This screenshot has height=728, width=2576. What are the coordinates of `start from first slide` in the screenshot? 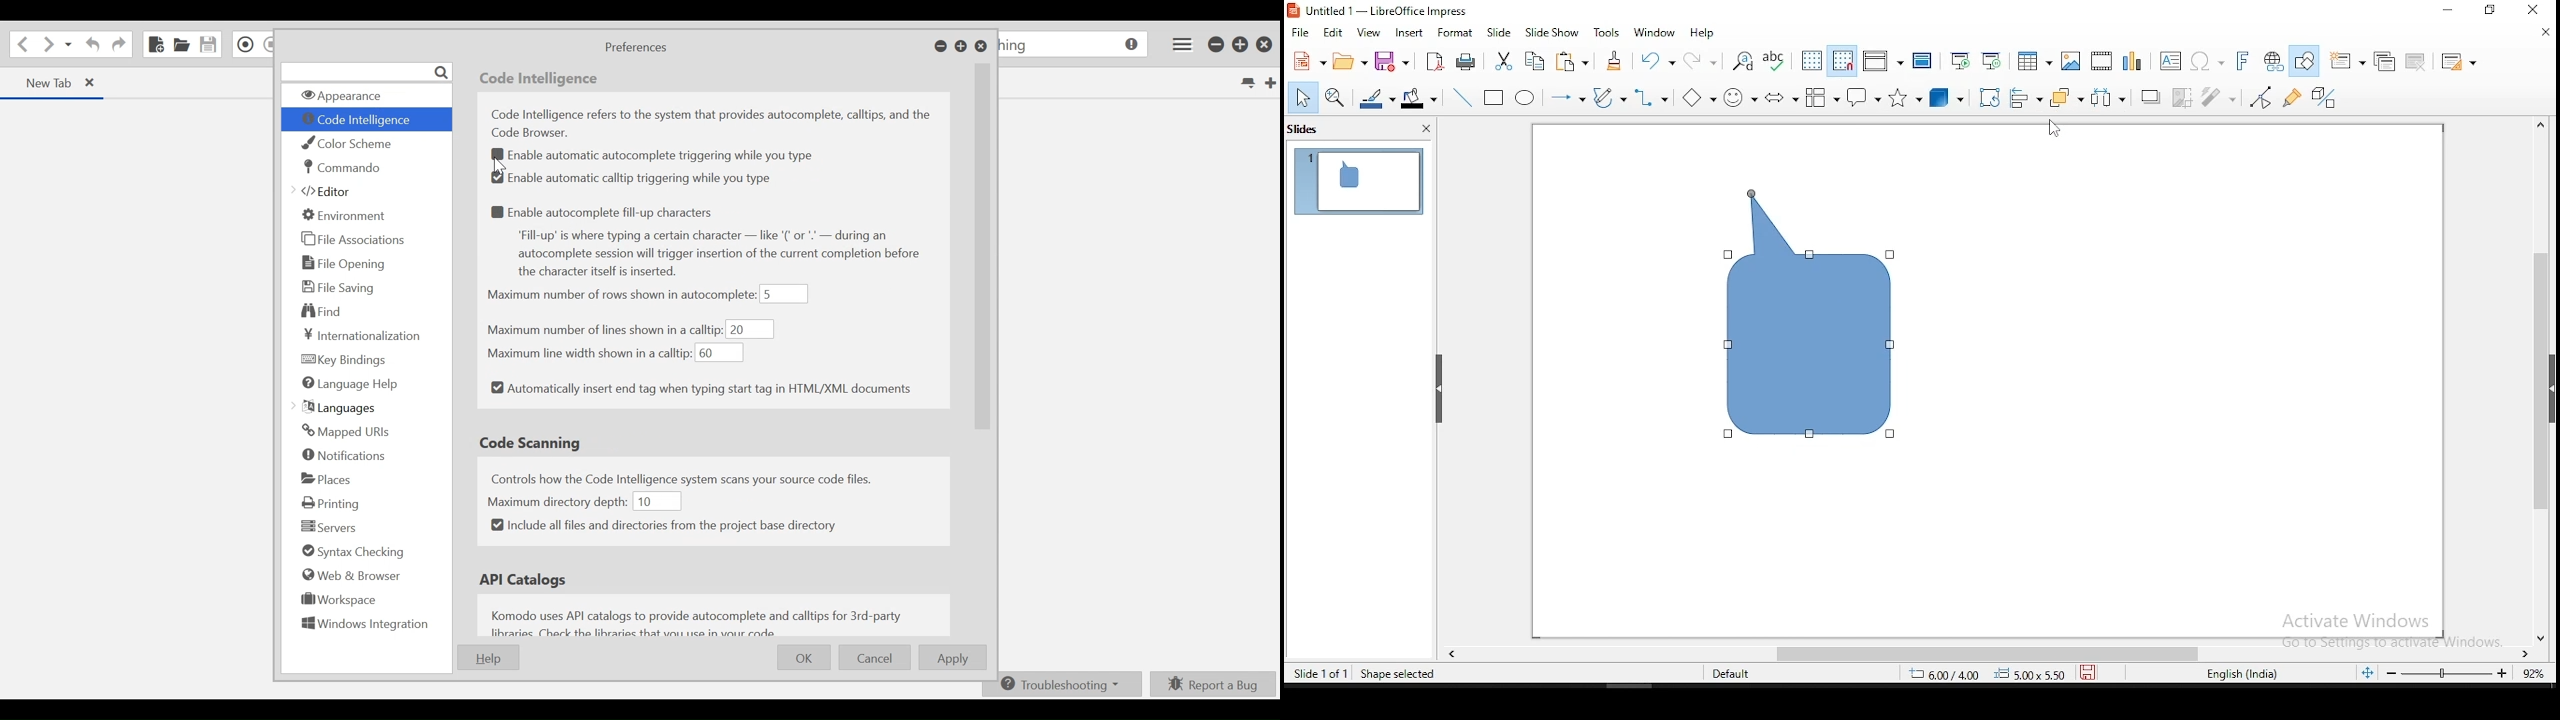 It's located at (1959, 61).